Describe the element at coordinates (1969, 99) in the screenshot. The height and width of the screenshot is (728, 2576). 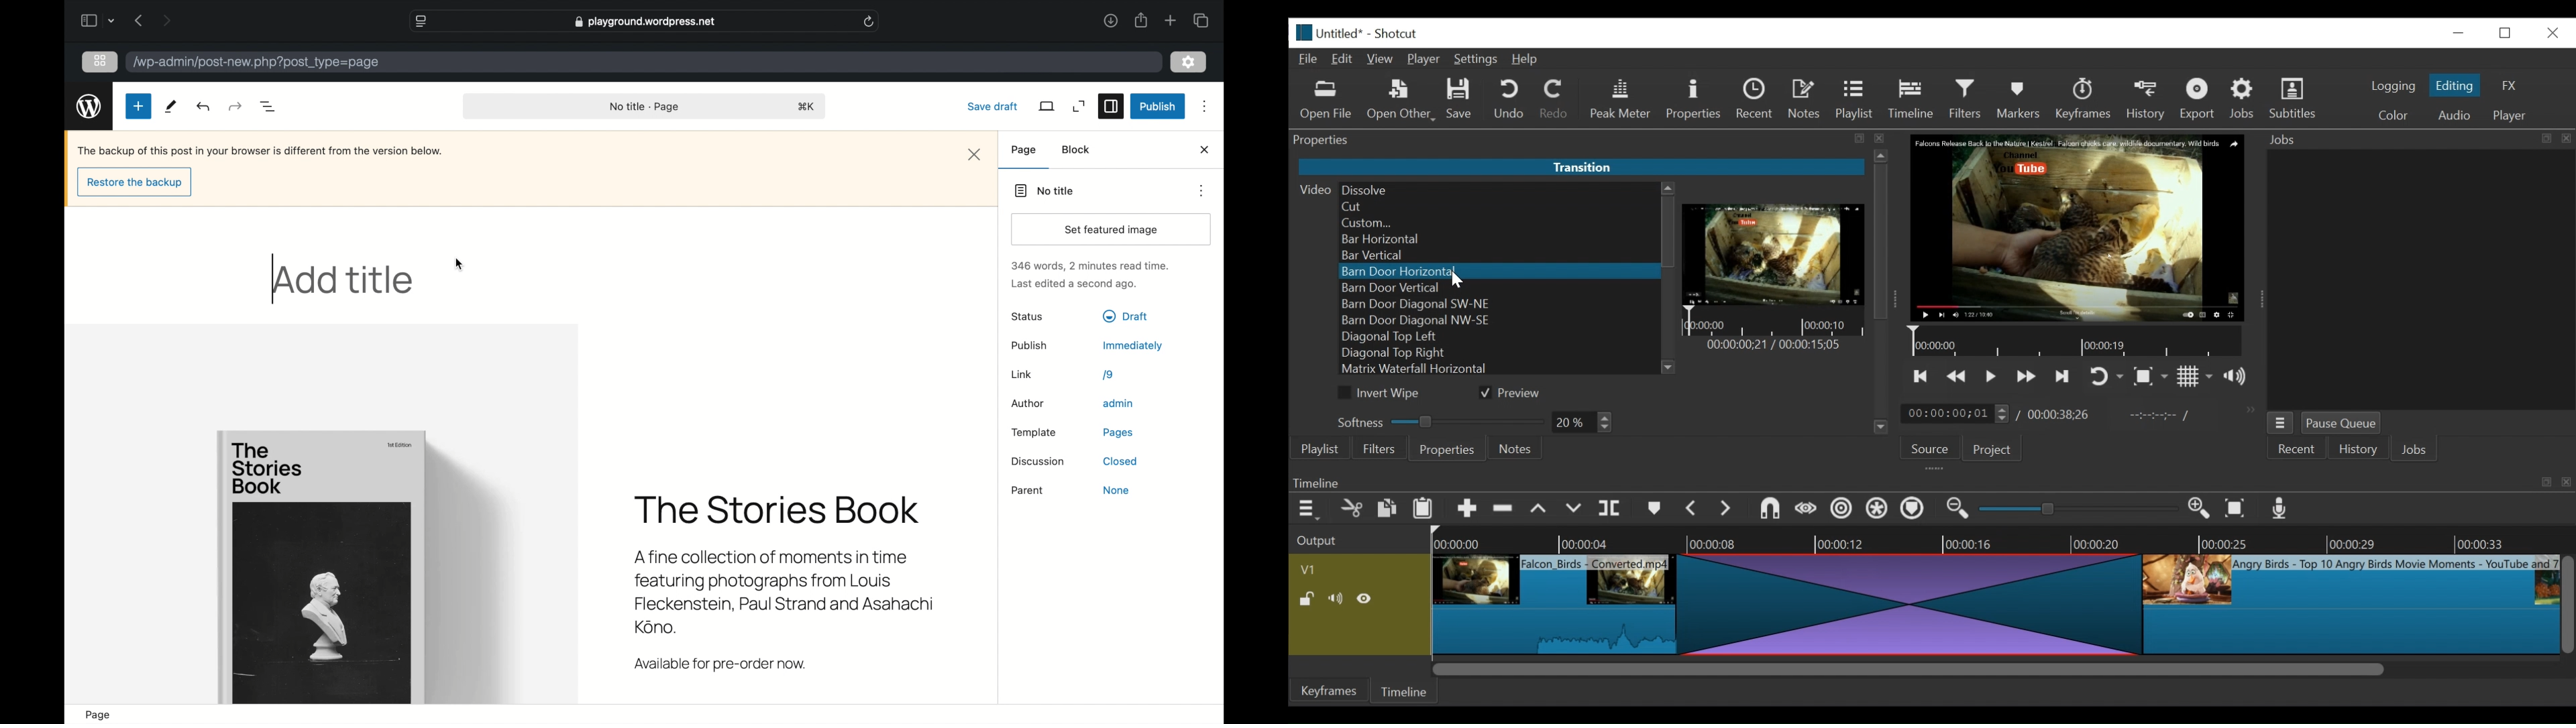
I see `Filters` at that location.